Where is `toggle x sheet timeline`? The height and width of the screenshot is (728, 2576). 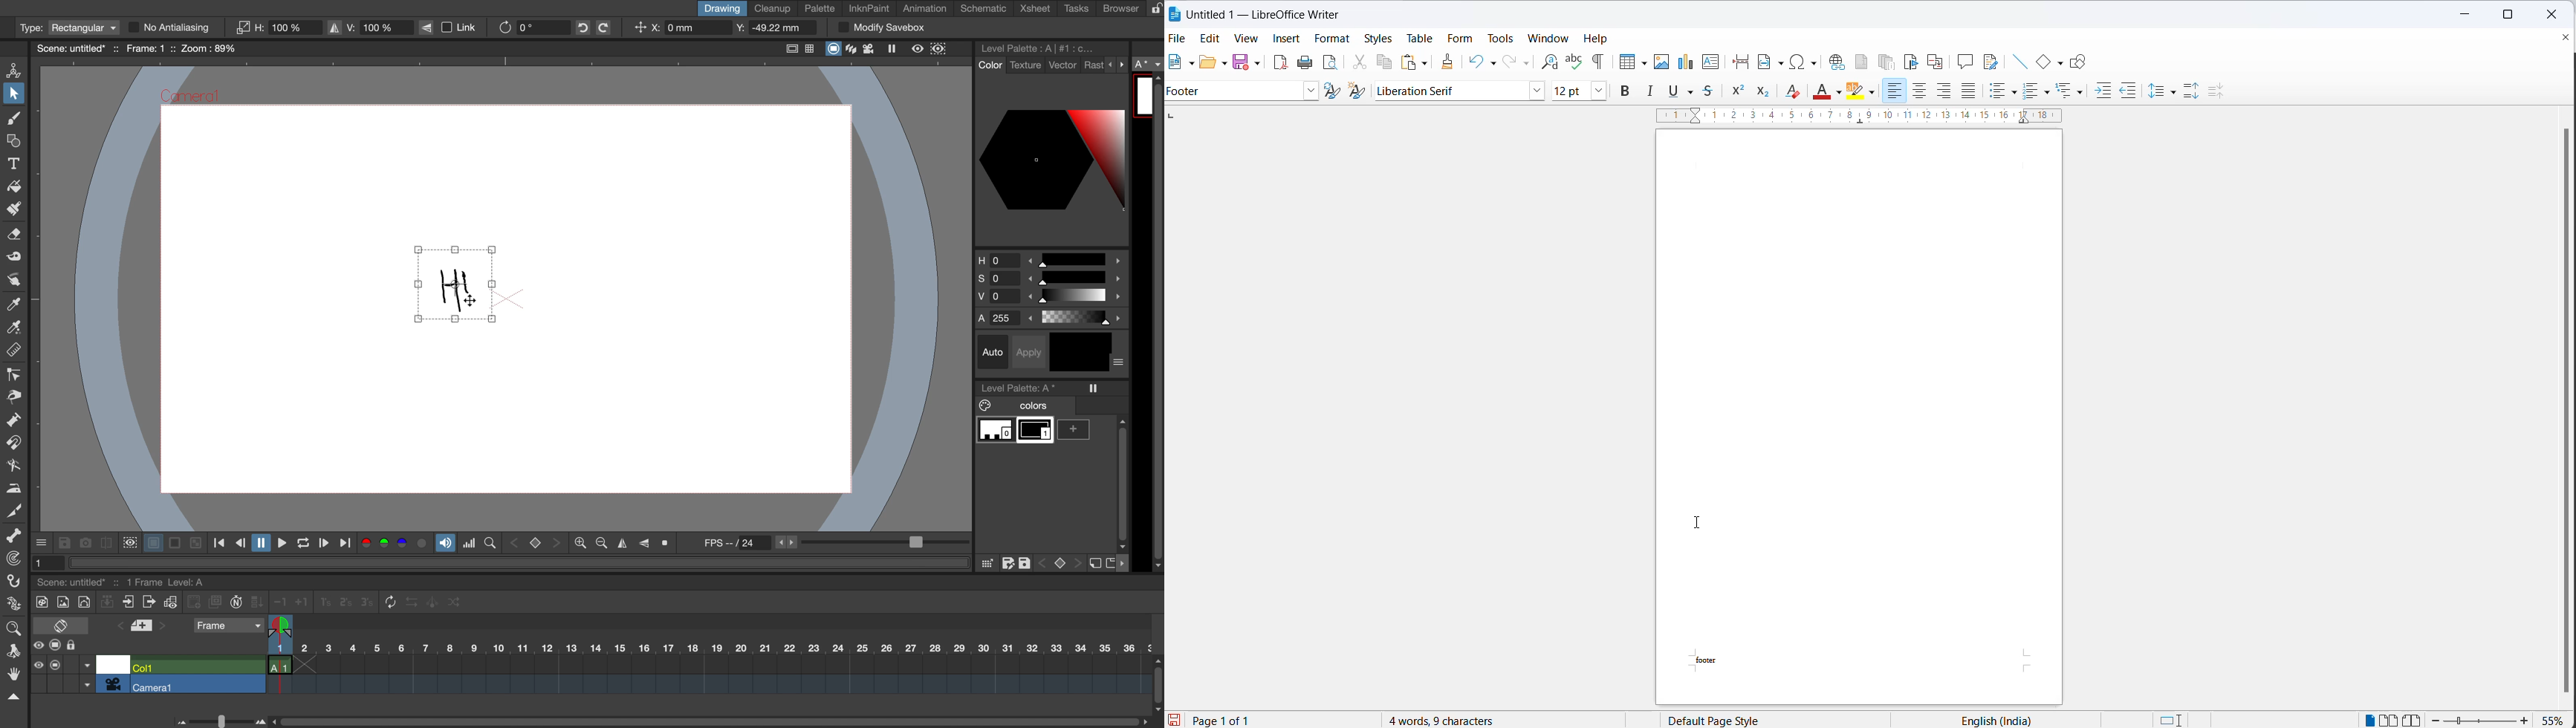 toggle x sheet timeline is located at coordinates (60, 625).